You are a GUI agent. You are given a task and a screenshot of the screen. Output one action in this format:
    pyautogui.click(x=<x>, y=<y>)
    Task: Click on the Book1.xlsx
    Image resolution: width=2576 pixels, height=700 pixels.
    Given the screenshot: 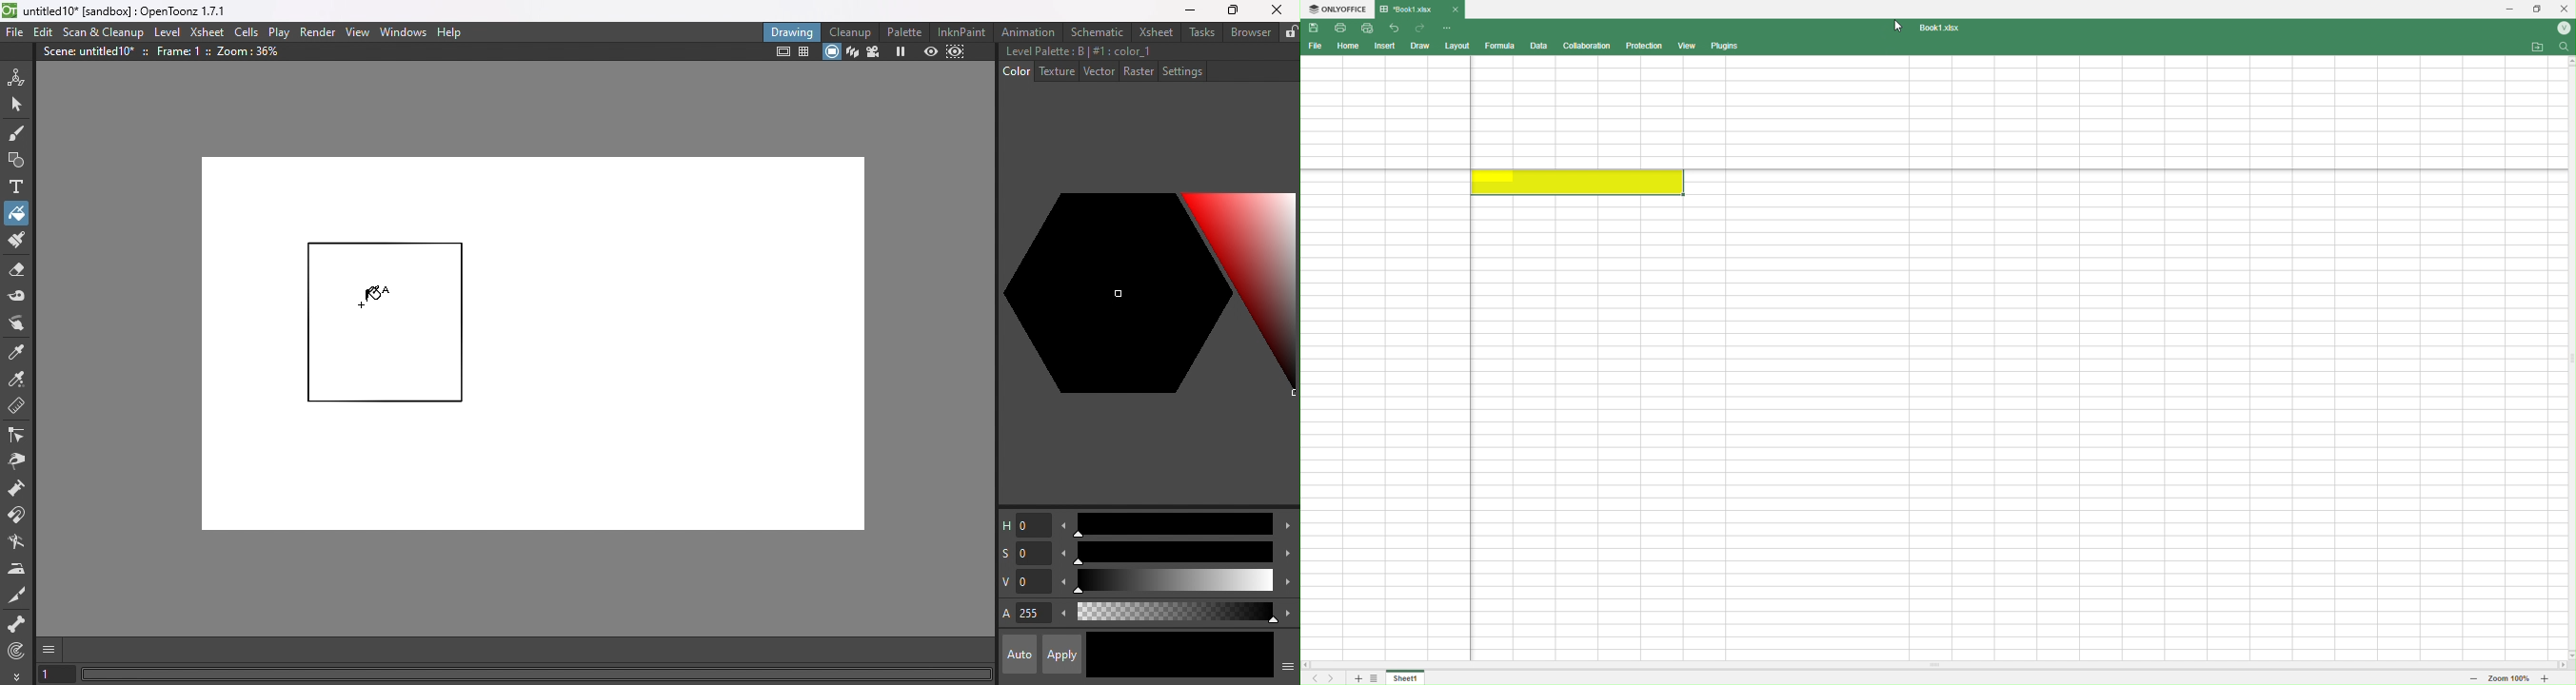 What is the action you would take?
    pyautogui.click(x=1412, y=9)
    